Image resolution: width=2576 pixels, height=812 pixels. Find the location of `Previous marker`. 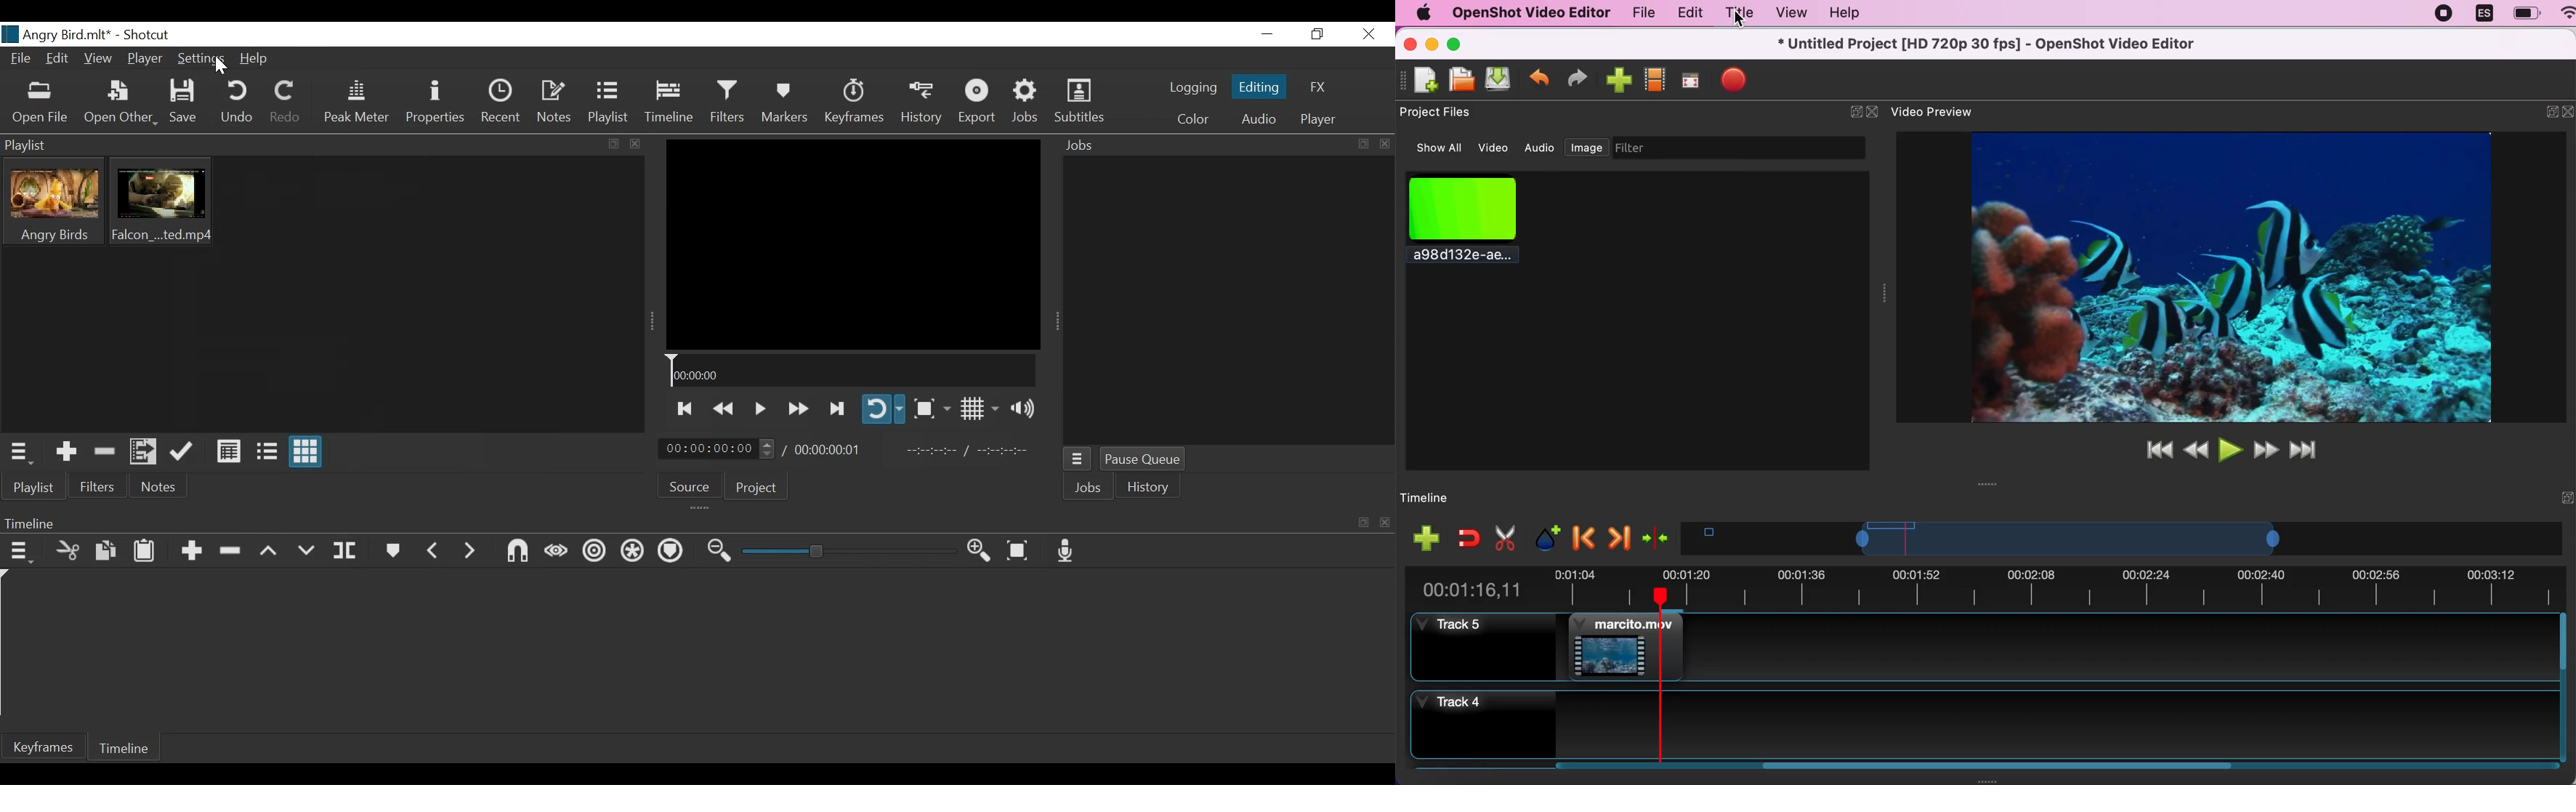

Previous marker is located at coordinates (433, 554).